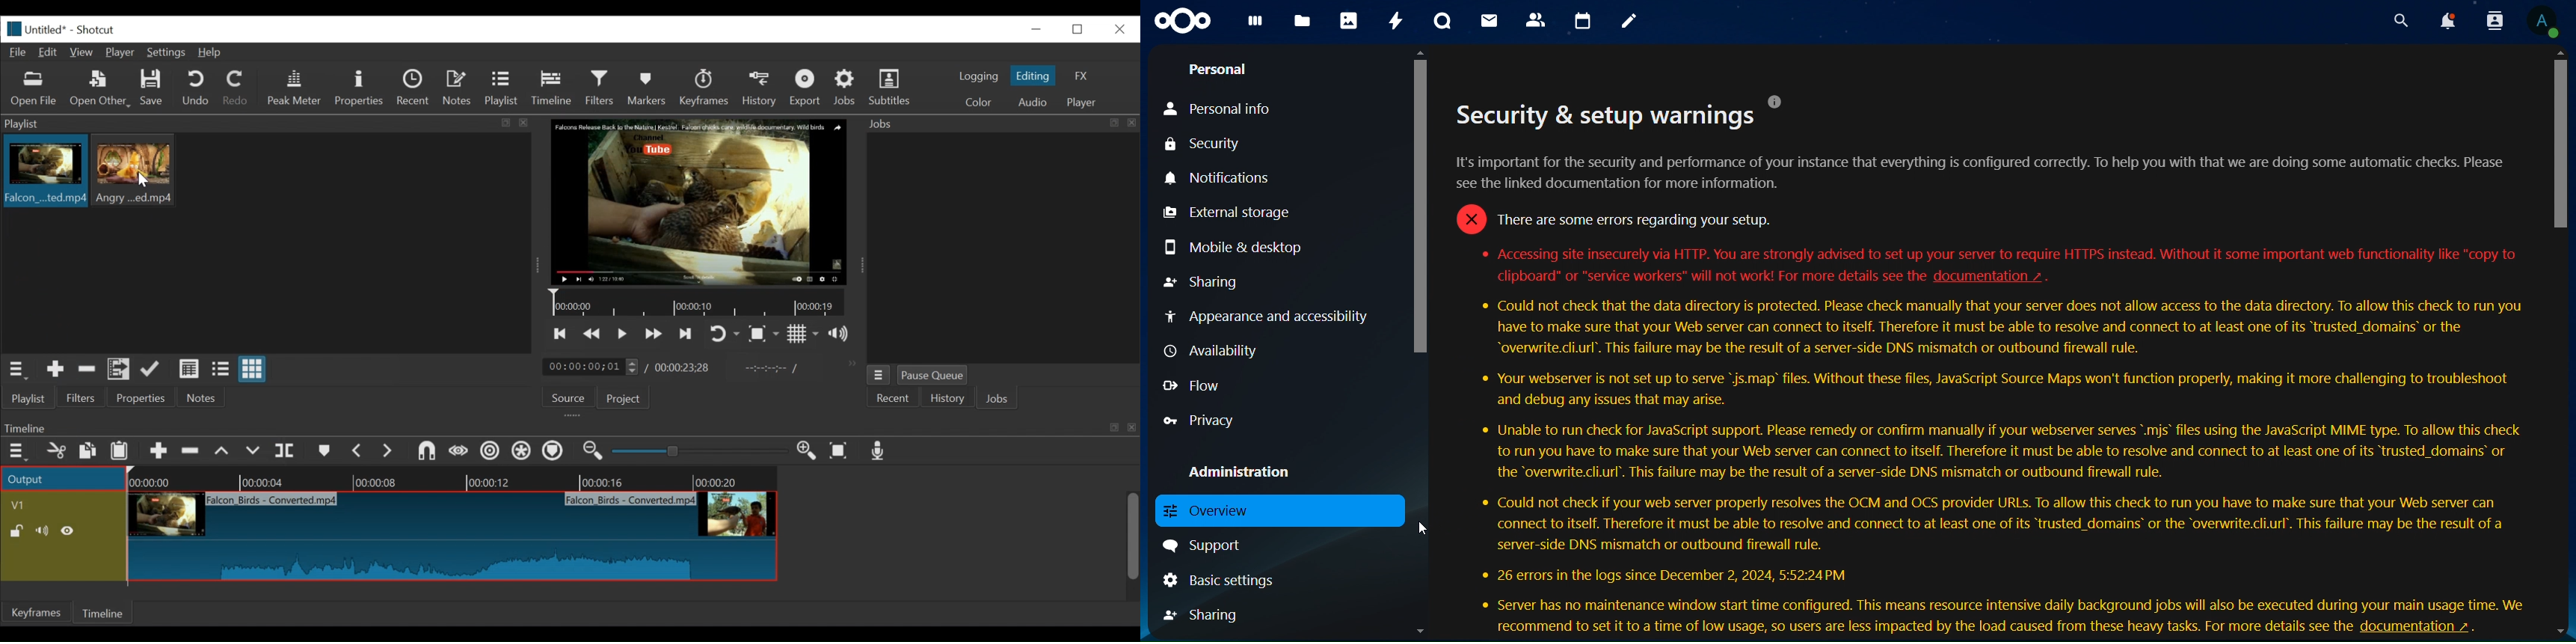 The width and height of the screenshot is (2576, 644). What do you see at coordinates (1215, 351) in the screenshot?
I see `availiabilty` at bounding box center [1215, 351].